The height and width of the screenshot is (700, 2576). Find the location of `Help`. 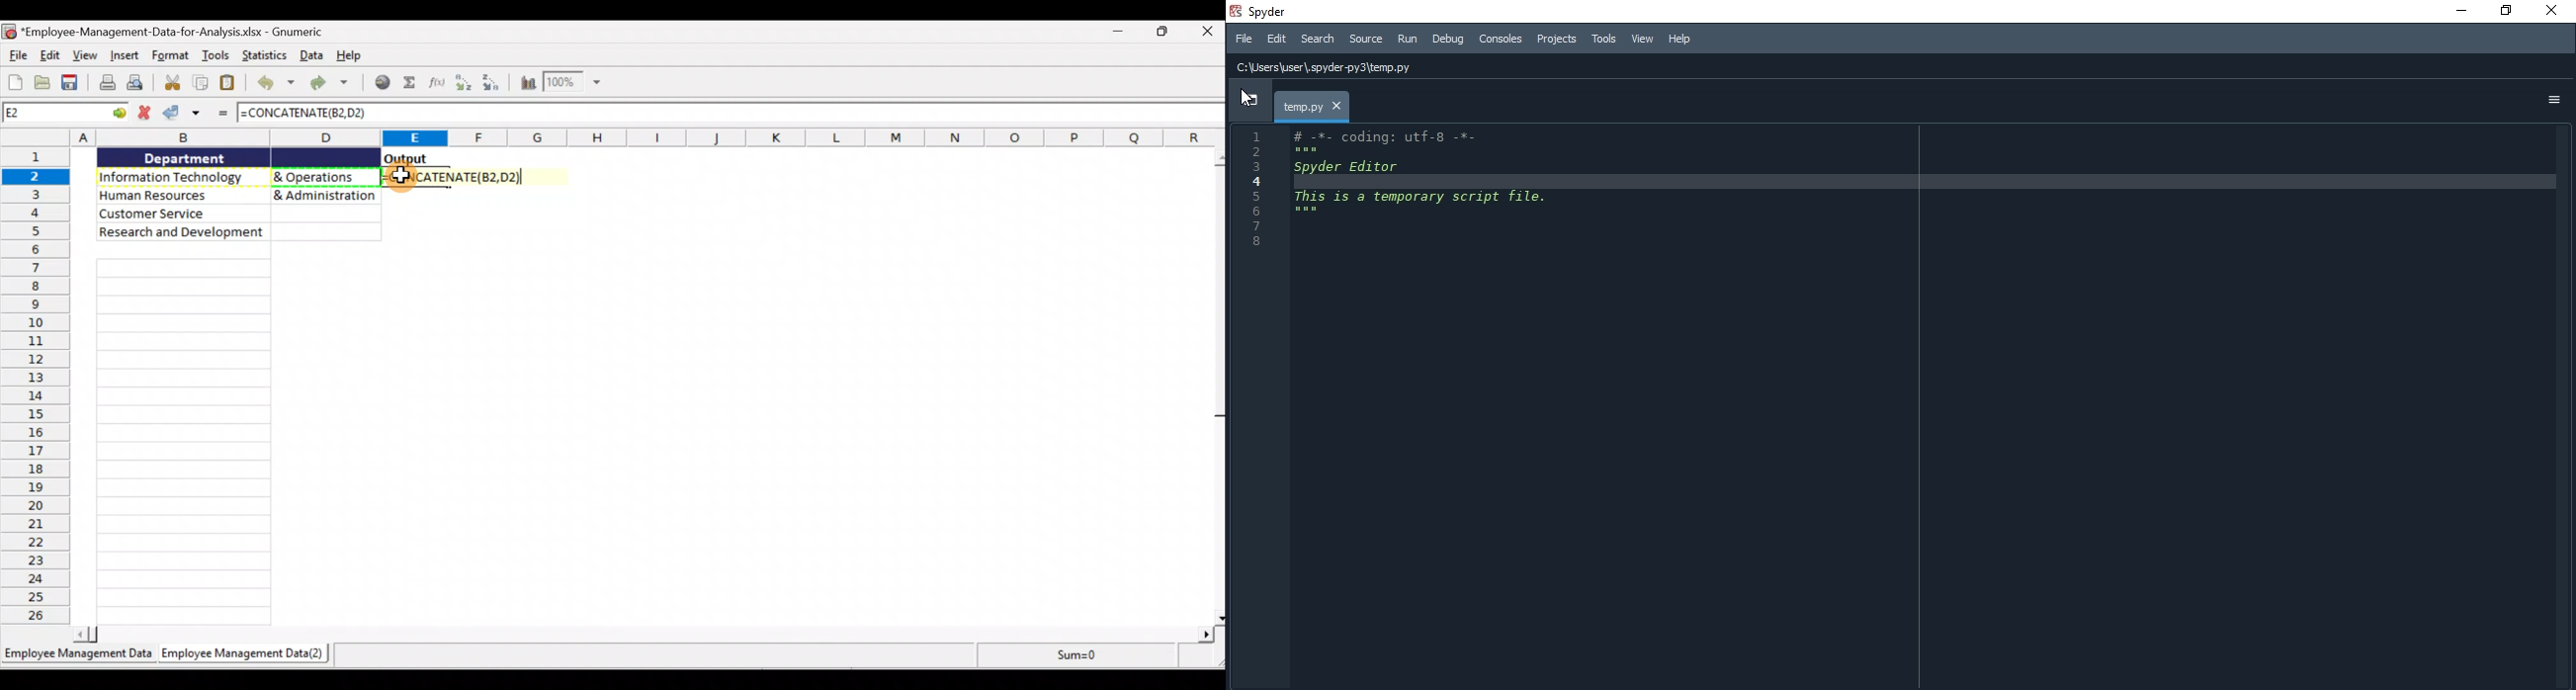

Help is located at coordinates (1688, 38).